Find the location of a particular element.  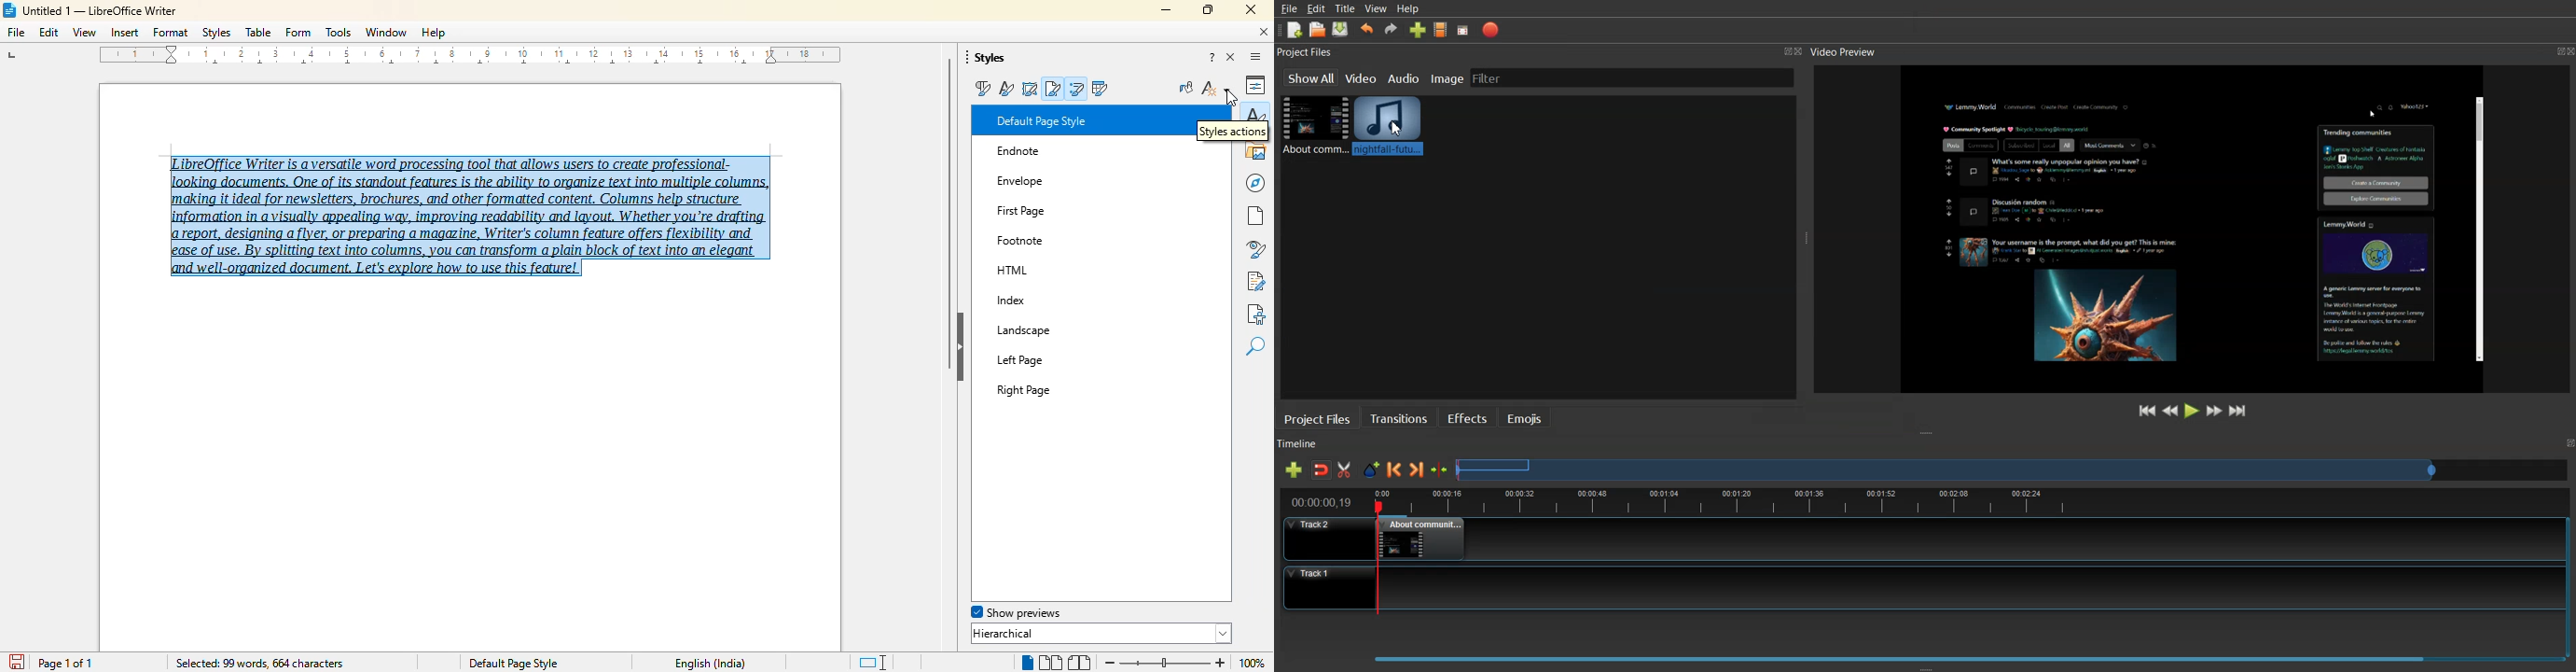

page 1 of 1 is located at coordinates (66, 664).